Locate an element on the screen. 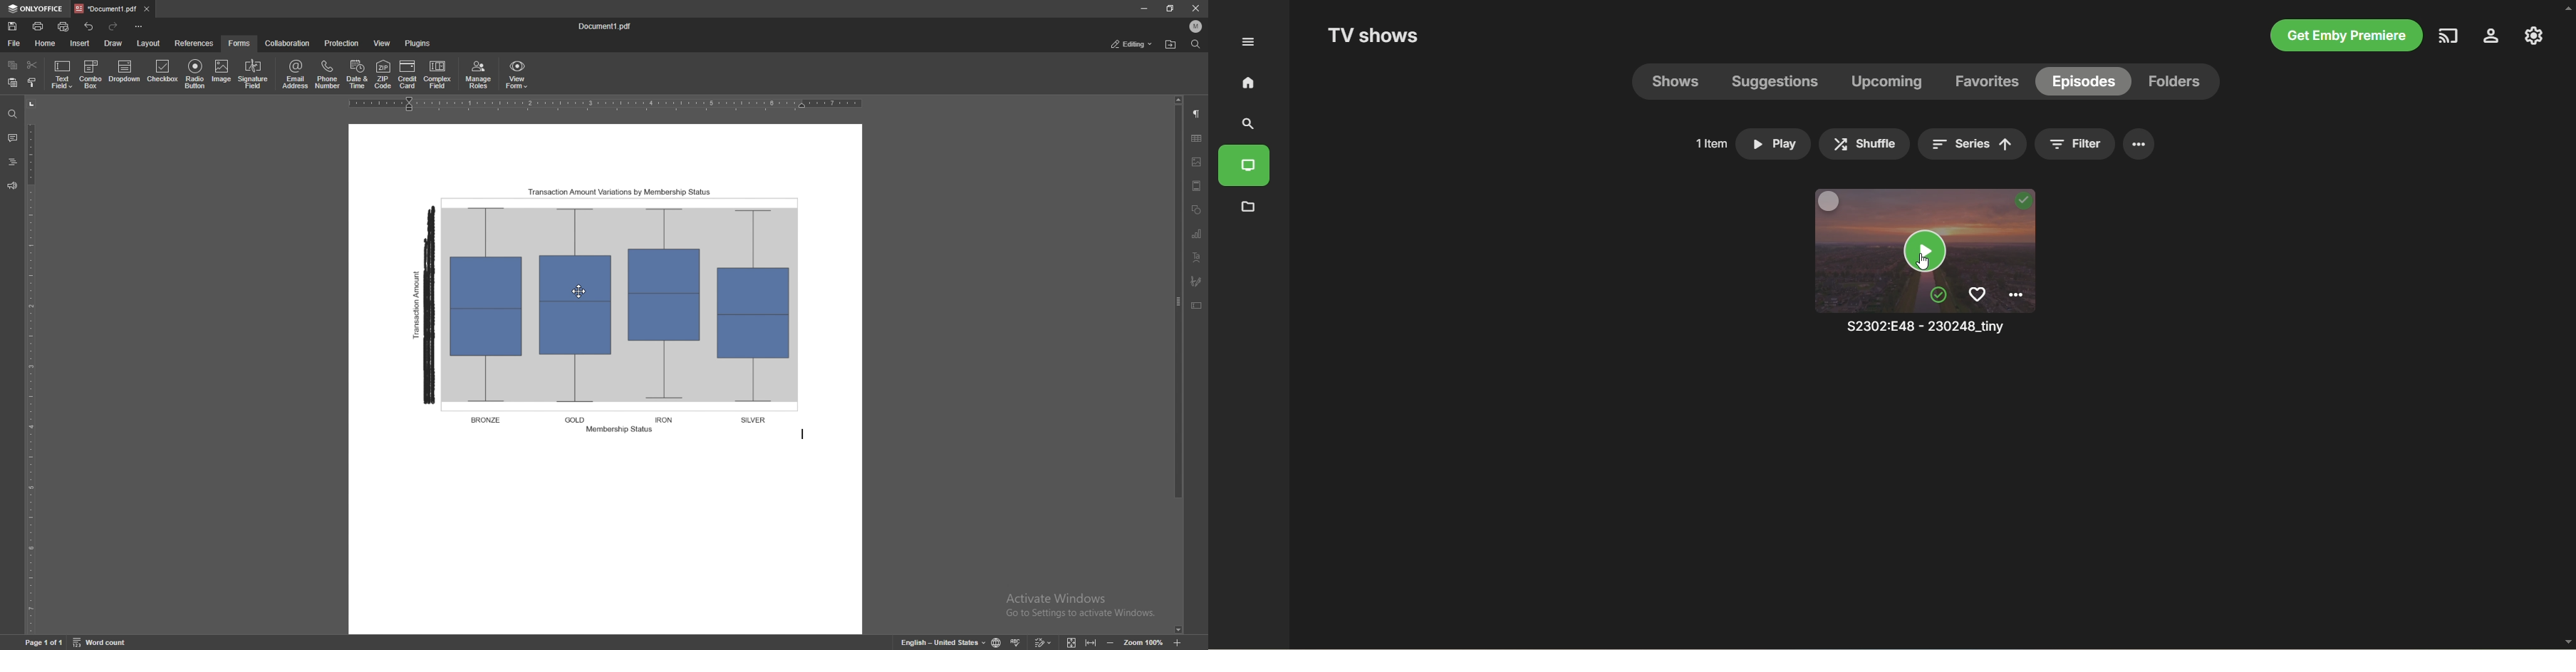  file name is located at coordinates (605, 26).